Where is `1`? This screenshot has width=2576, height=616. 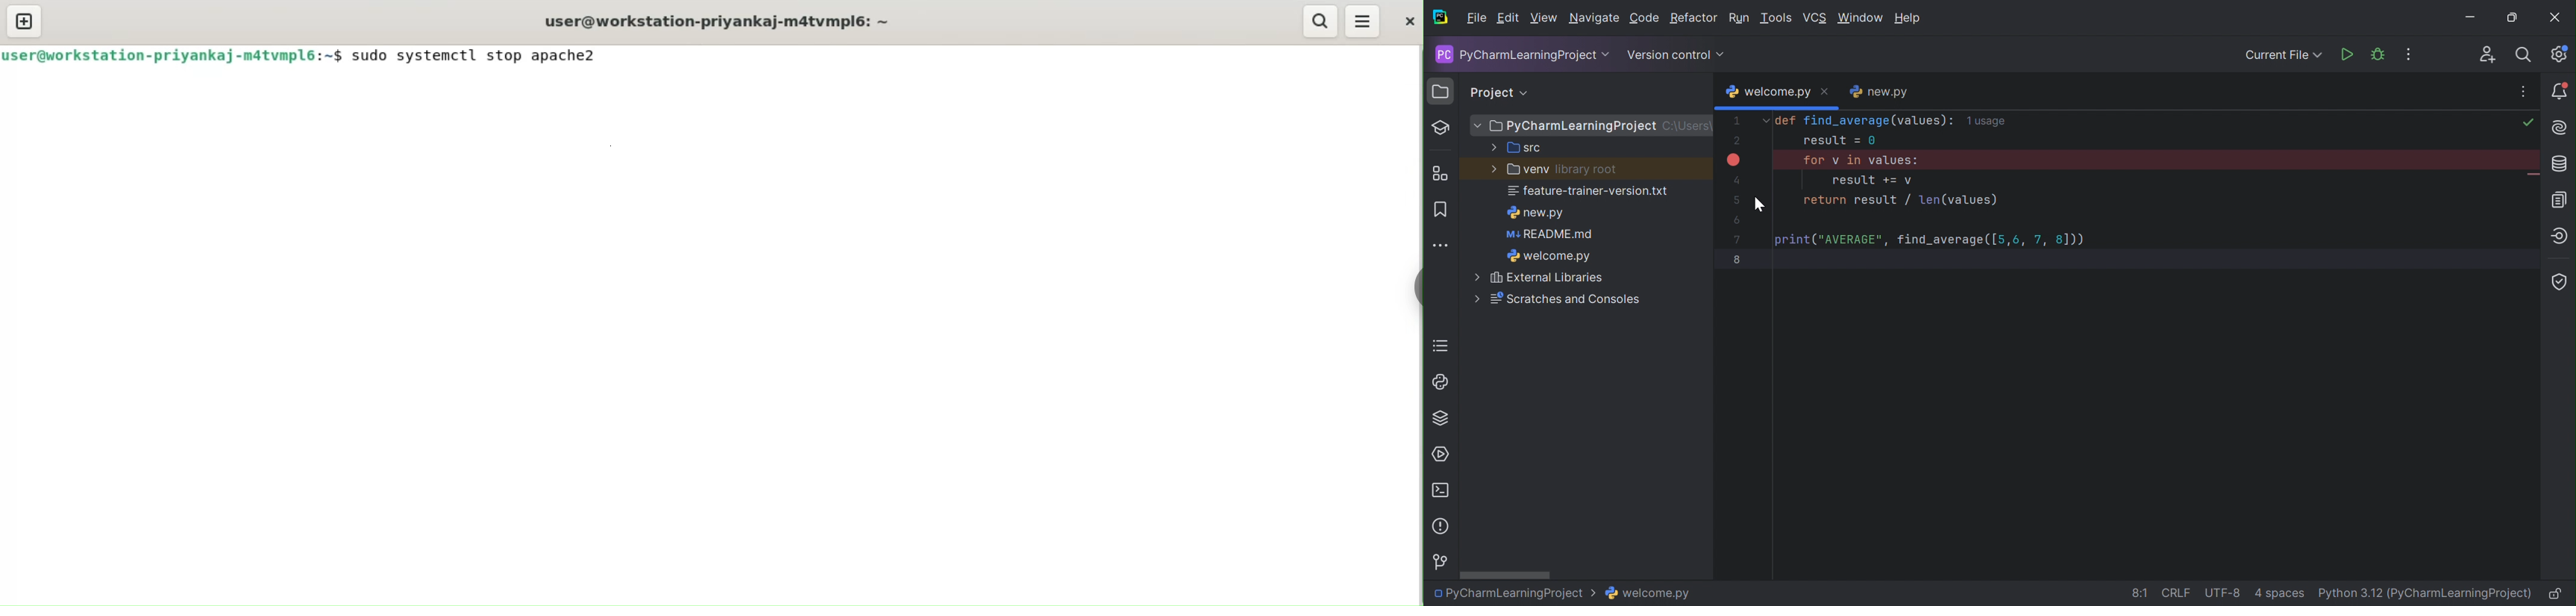
1 is located at coordinates (1737, 120).